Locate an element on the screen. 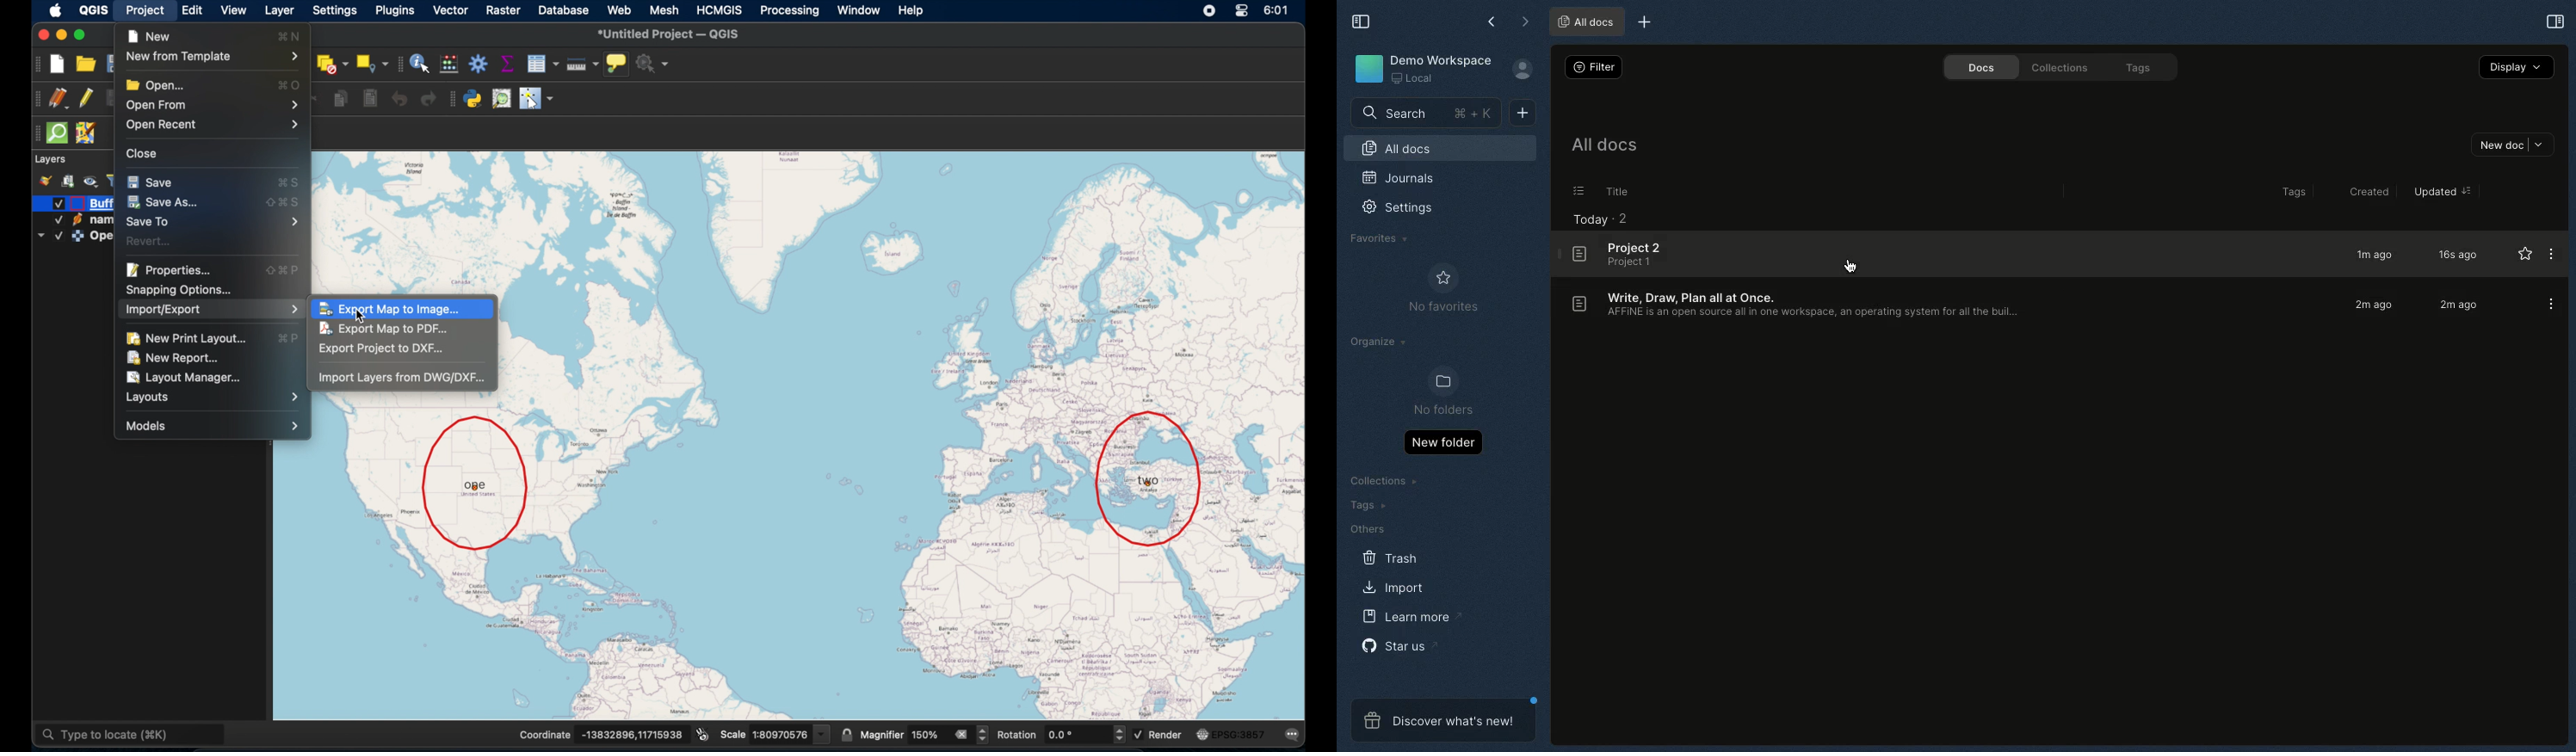 The width and height of the screenshot is (2576, 756). redo is located at coordinates (428, 99).